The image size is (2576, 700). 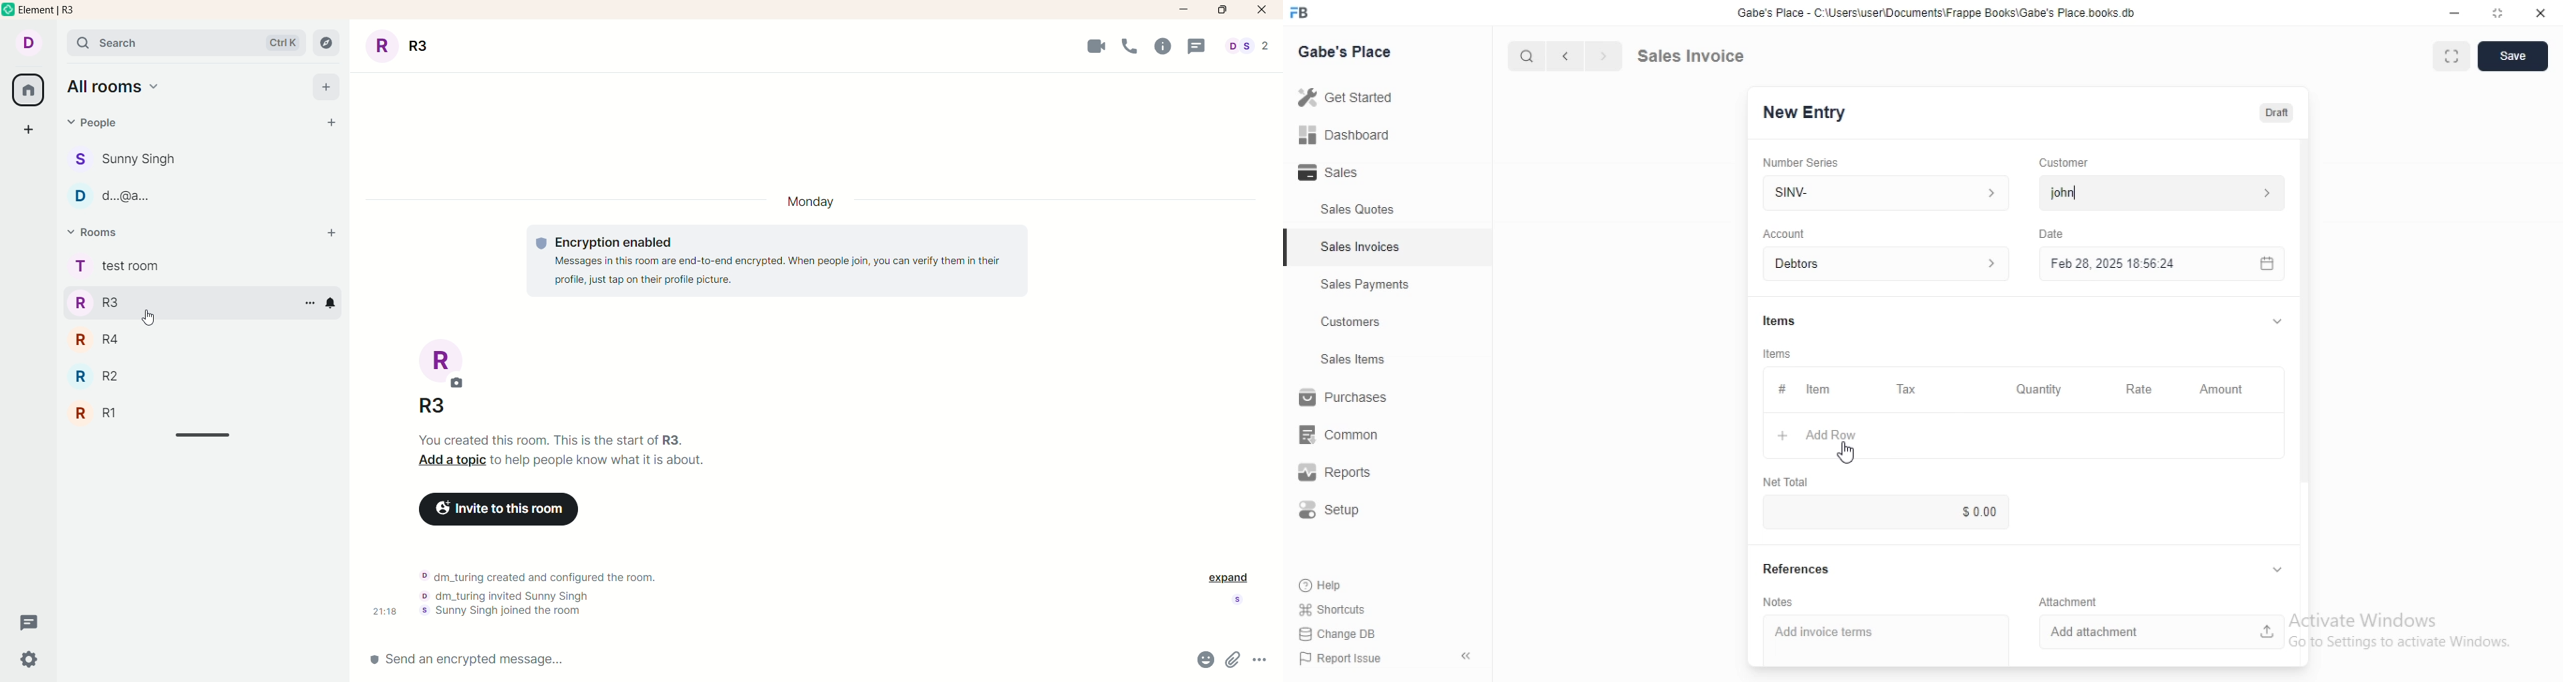 I want to click on , so click(x=1782, y=320).